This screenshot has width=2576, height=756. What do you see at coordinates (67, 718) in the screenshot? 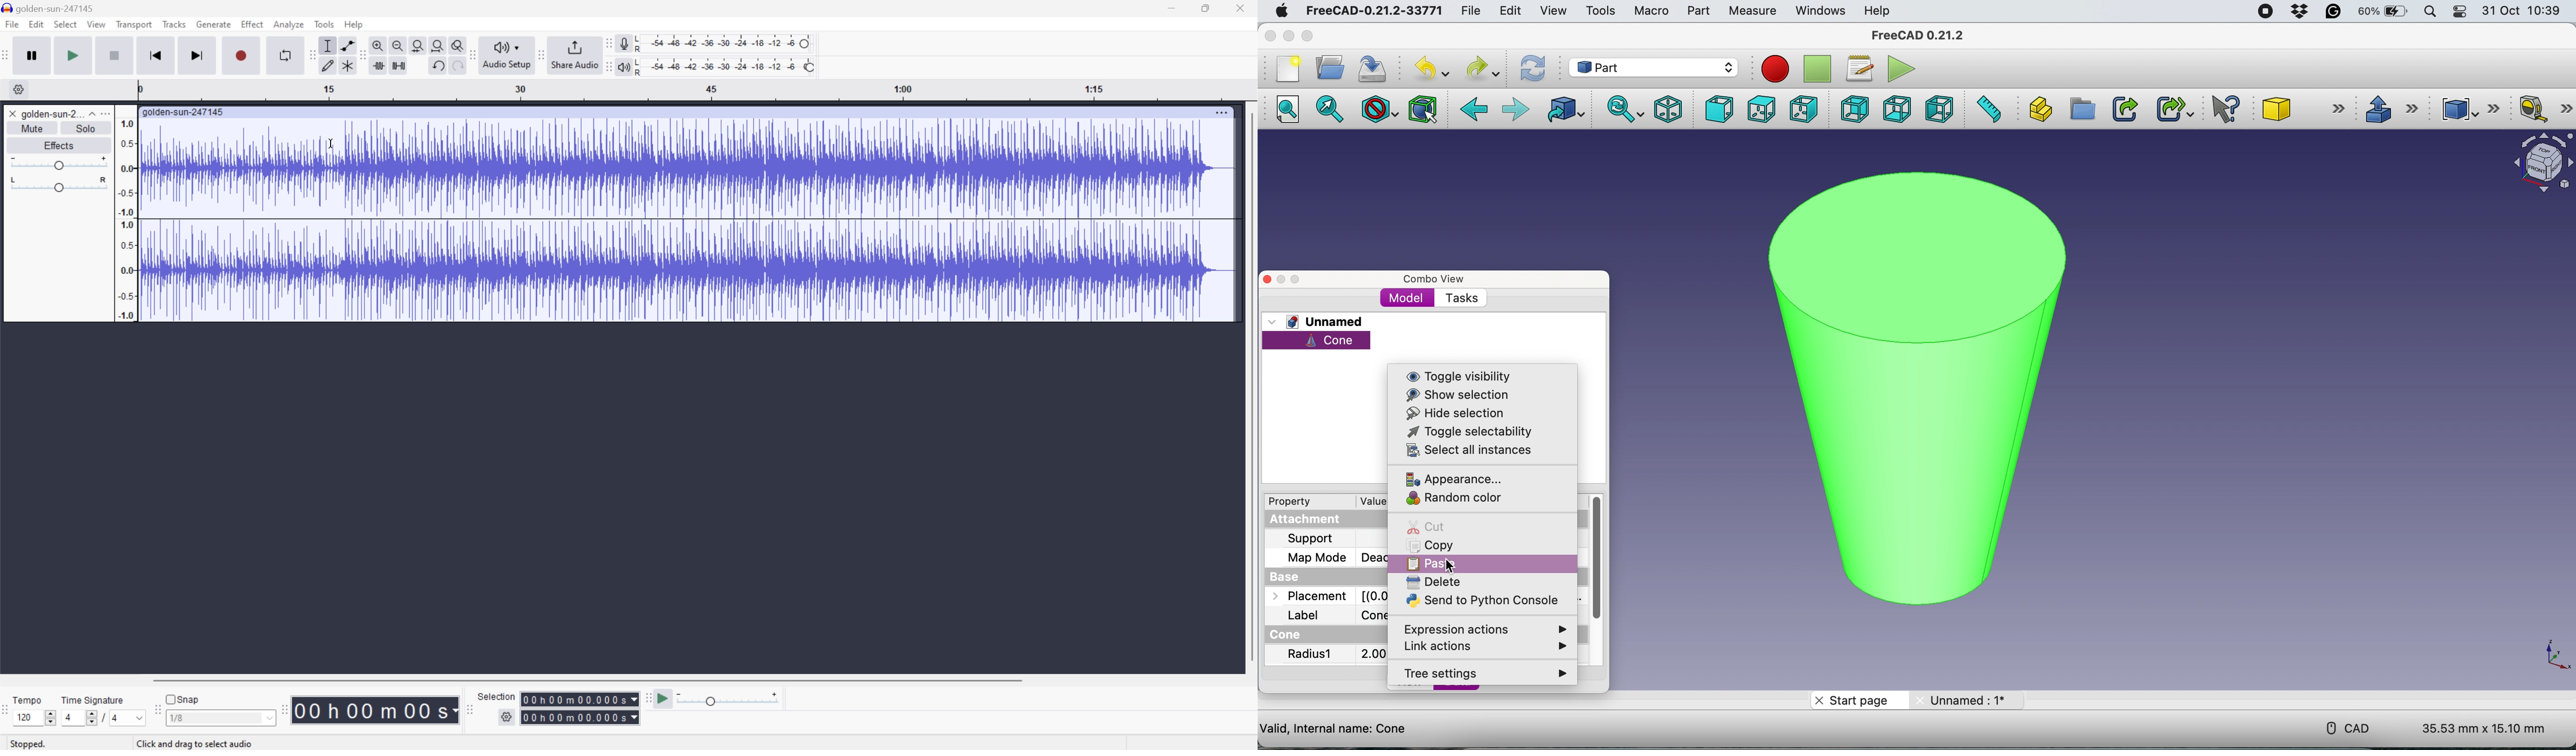
I see `4` at bounding box center [67, 718].